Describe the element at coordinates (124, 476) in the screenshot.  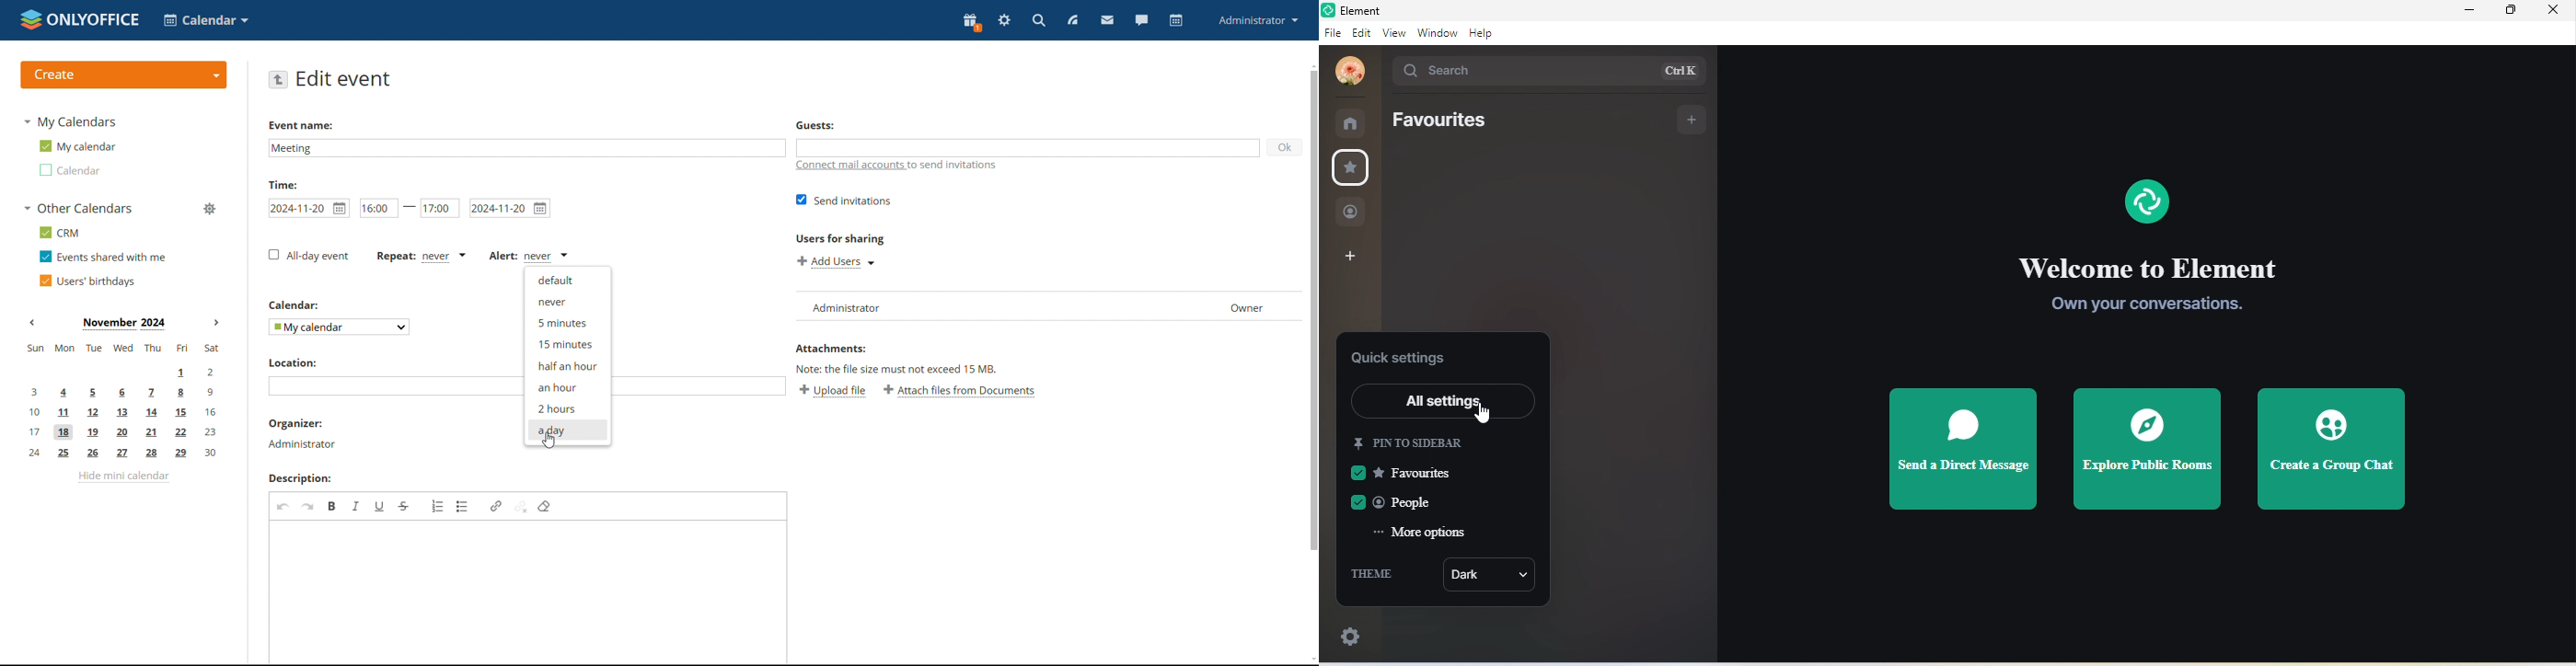
I see `hide mini calendar` at that location.